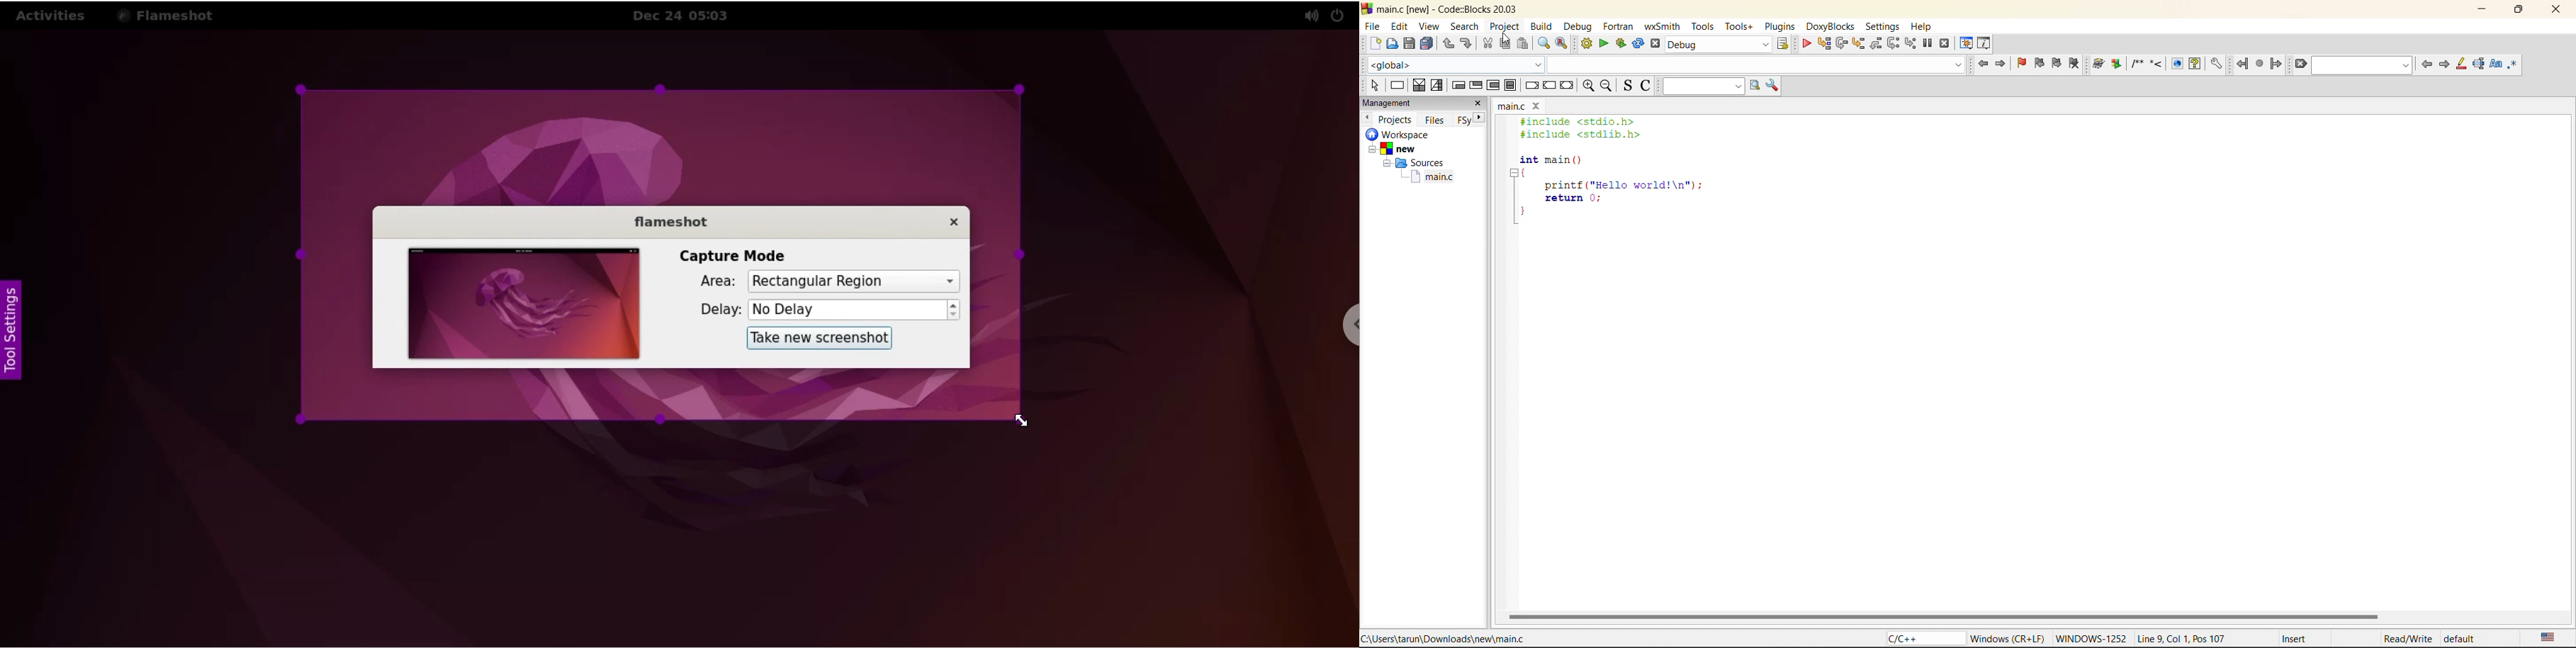 The height and width of the screenshot is (672, 2576). I want to click on new, so click(1374, 43).